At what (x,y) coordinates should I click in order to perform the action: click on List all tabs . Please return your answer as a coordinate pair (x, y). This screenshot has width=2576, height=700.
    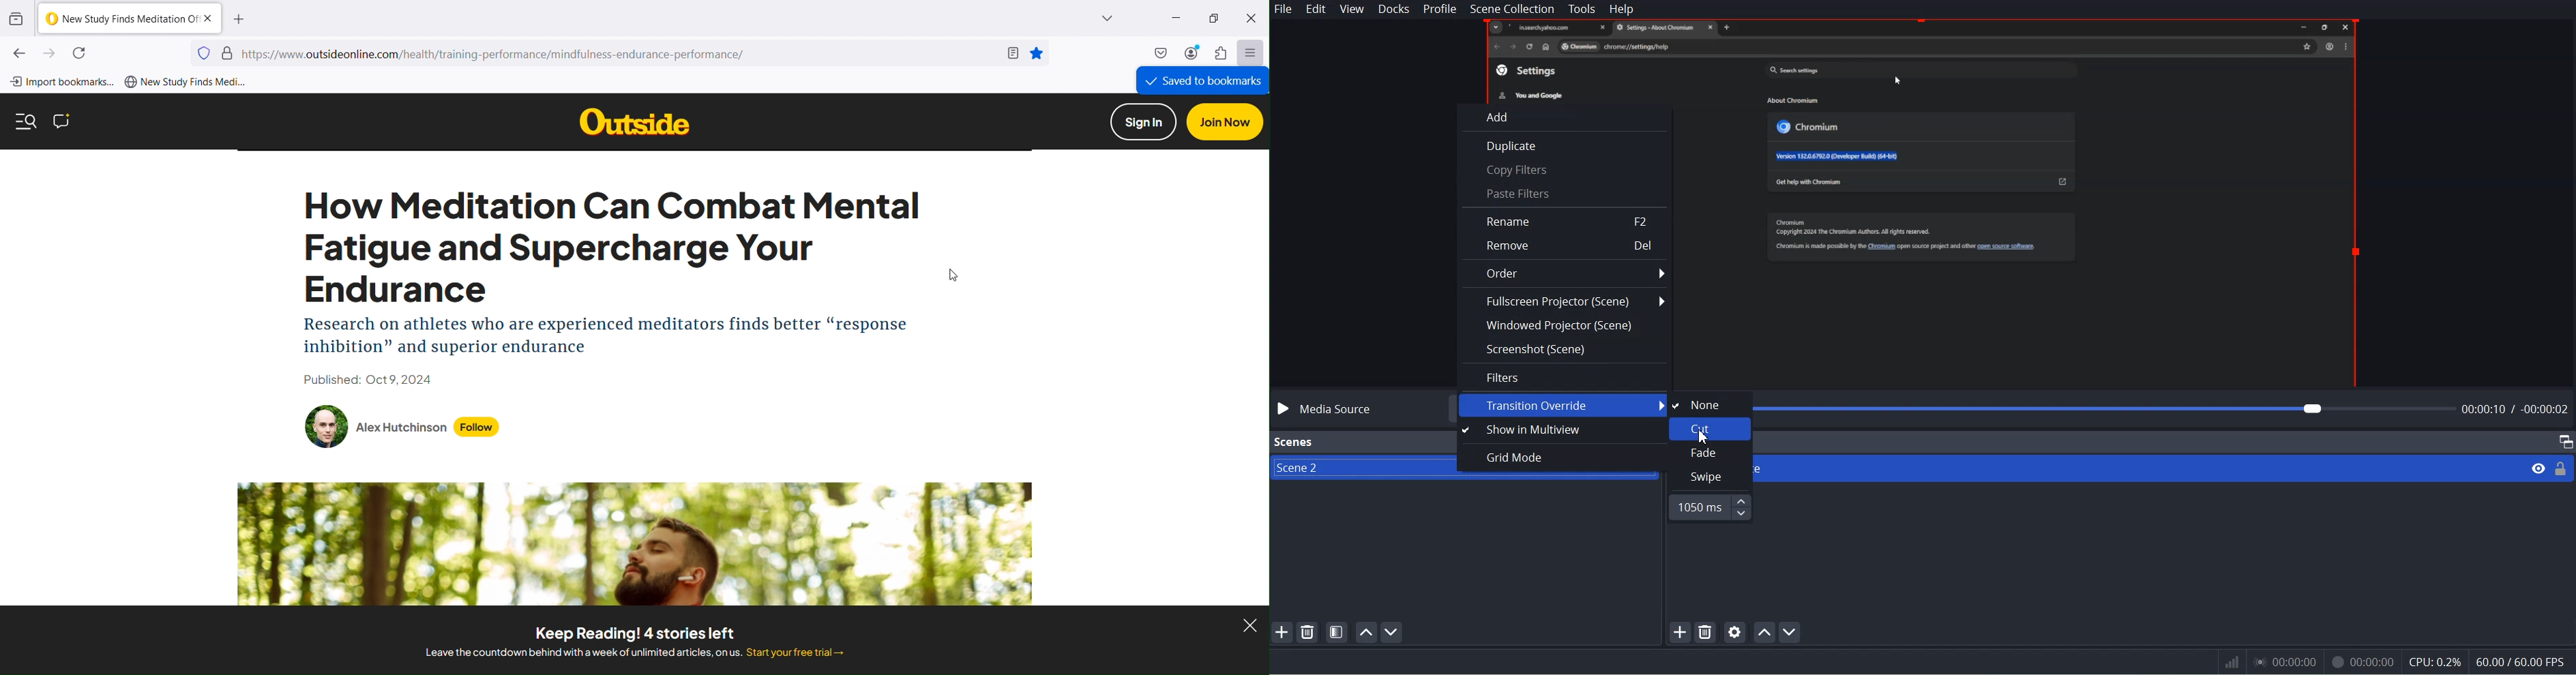
    Looking at the image, I should click on (1090, 19).